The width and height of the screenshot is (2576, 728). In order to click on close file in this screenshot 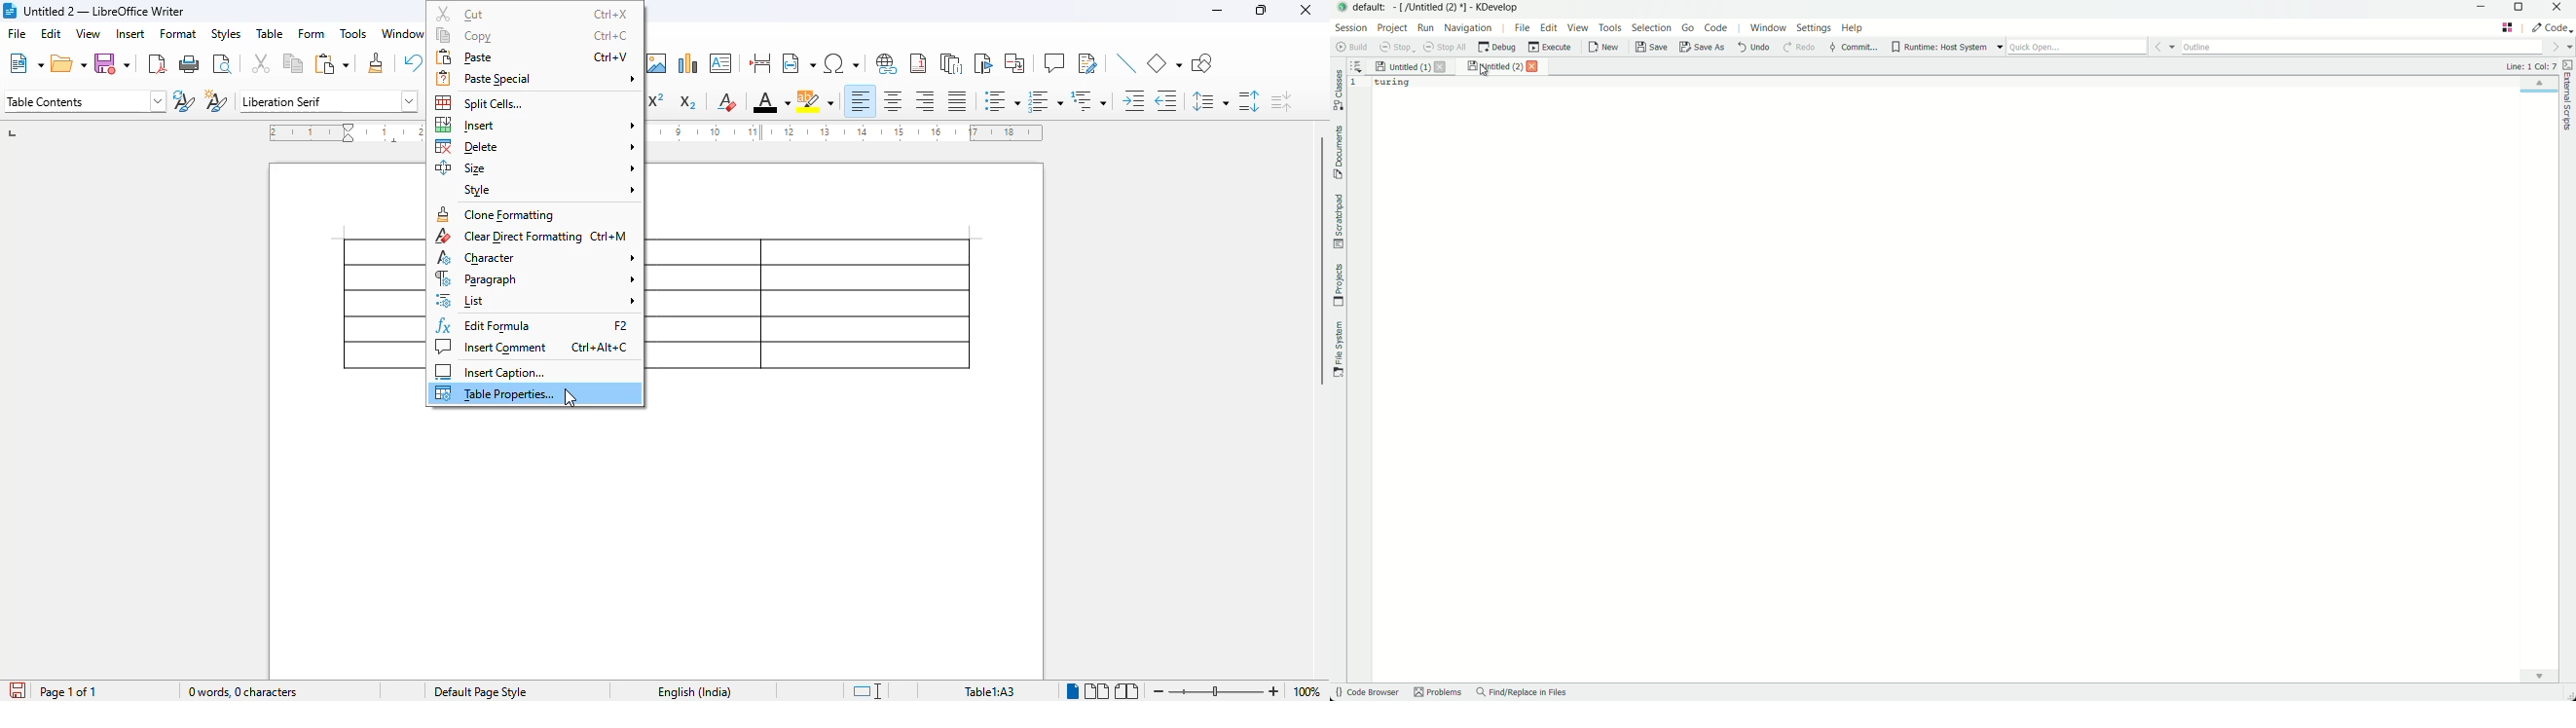, I will do `click(1531, 66)`.